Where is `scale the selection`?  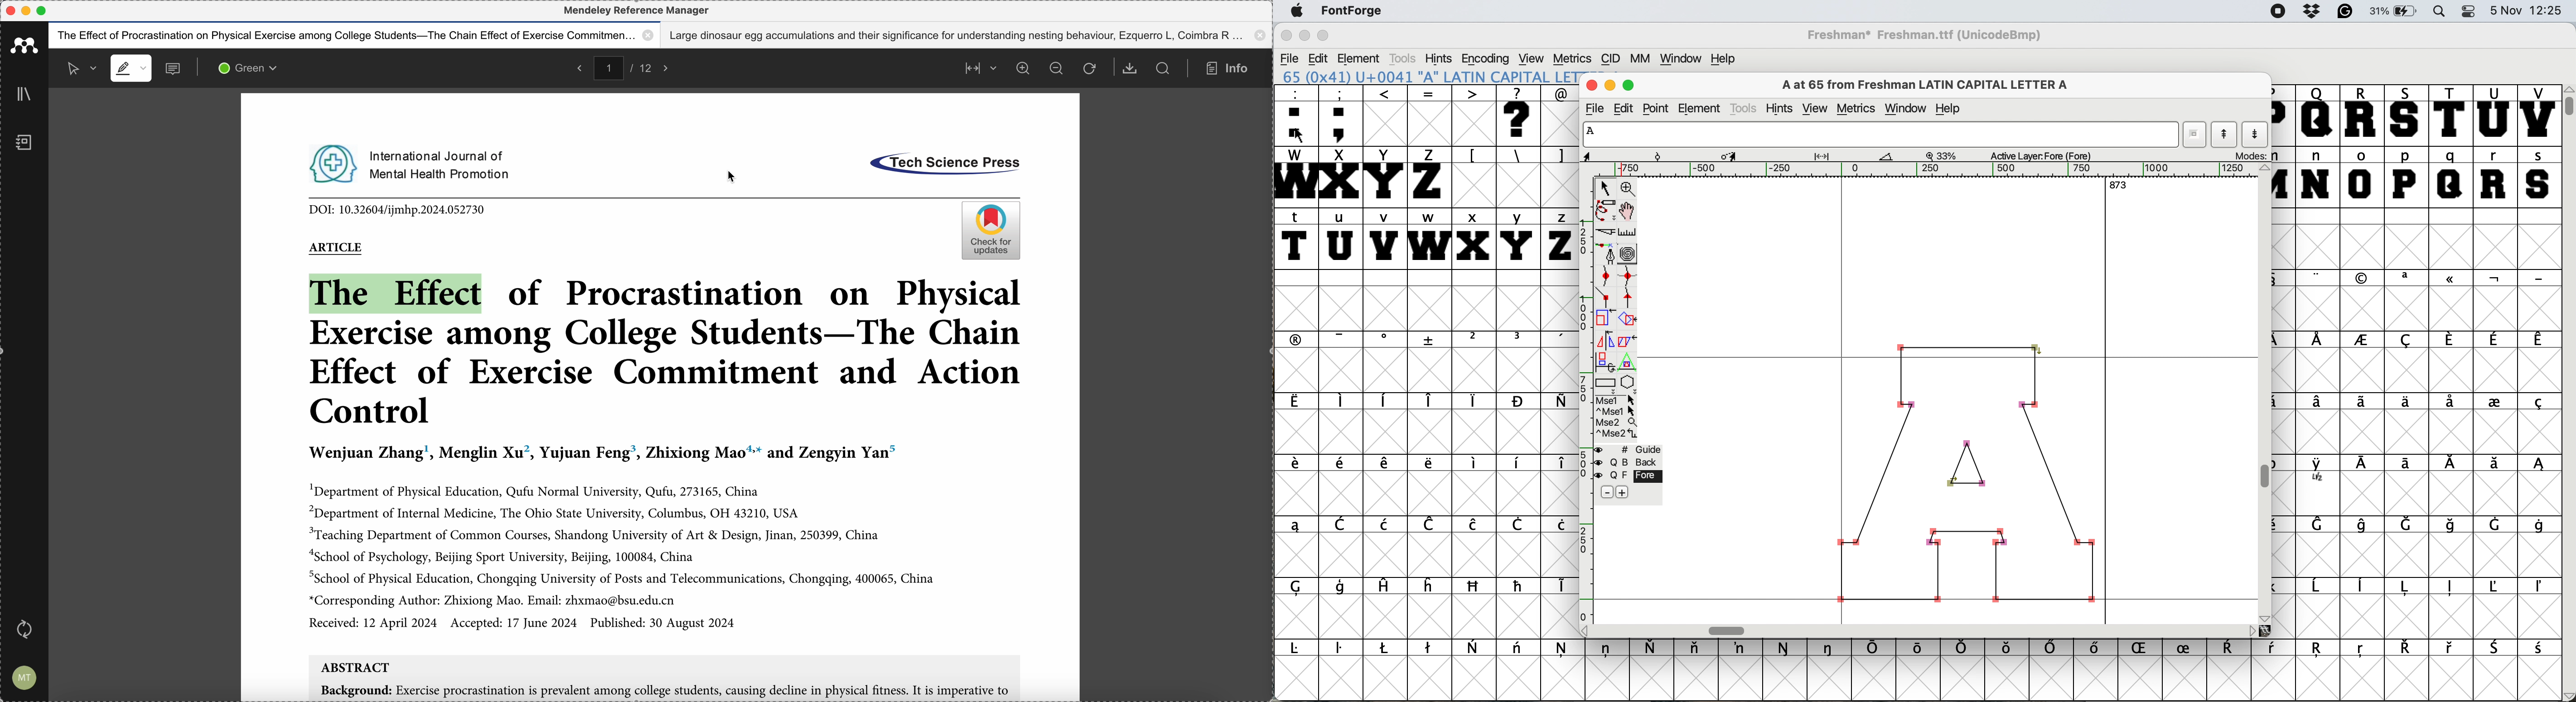 scale the selection is located at coordinates (1602, 318).